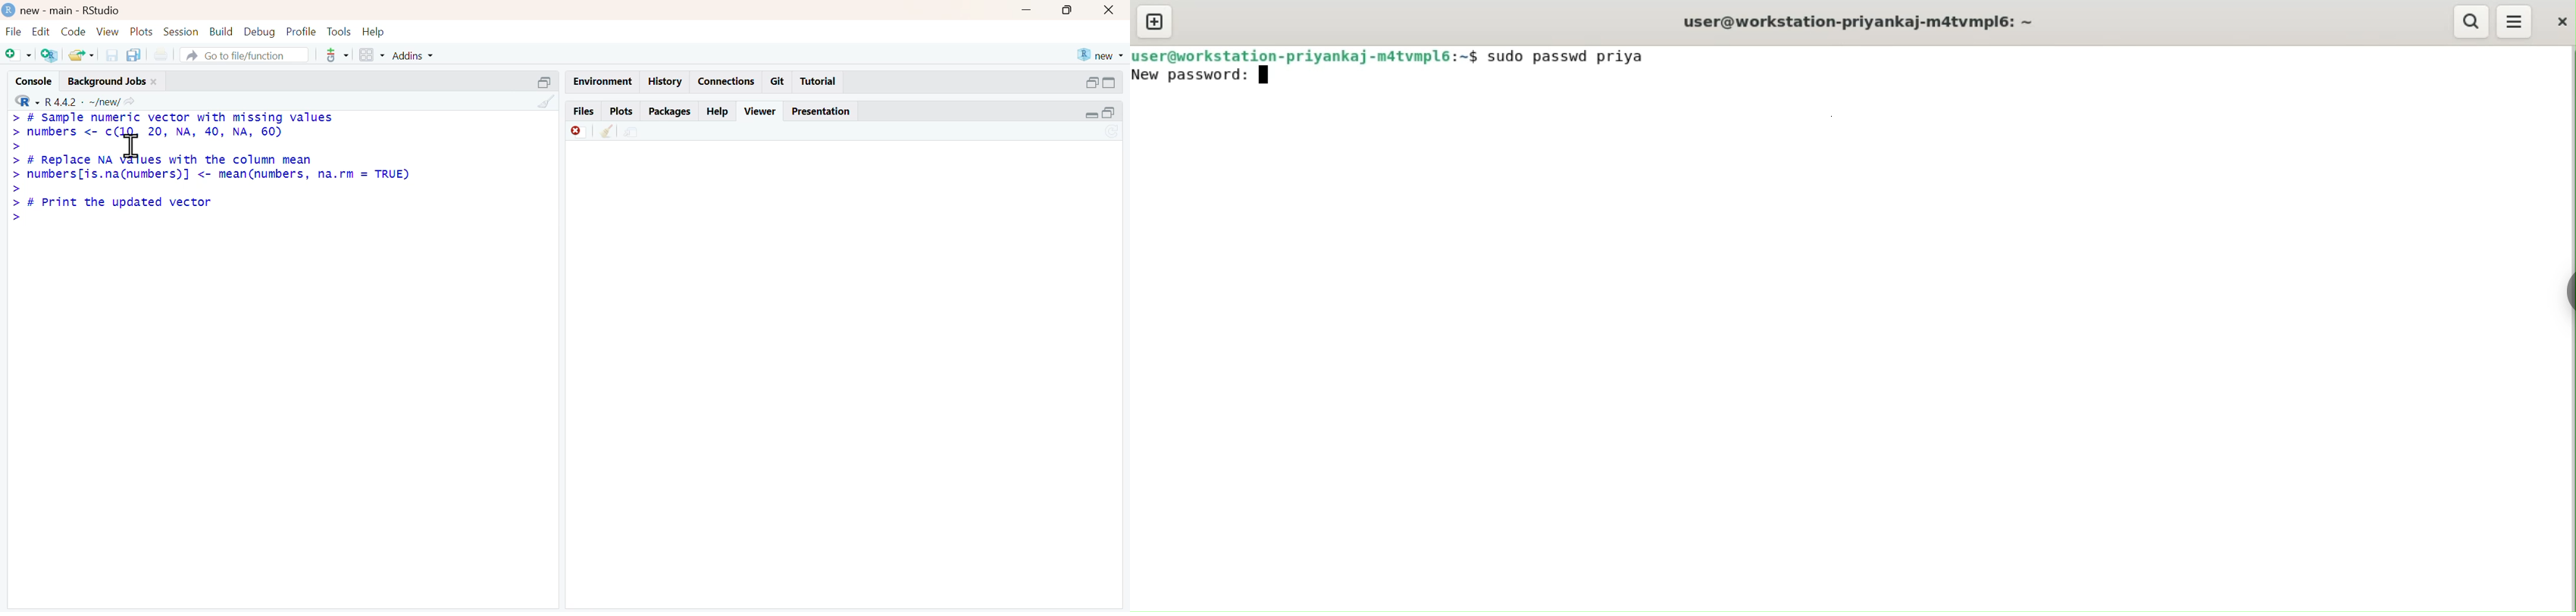 This screenshot has height=616, width=2576. I want to click on share file, so click(634, 132).